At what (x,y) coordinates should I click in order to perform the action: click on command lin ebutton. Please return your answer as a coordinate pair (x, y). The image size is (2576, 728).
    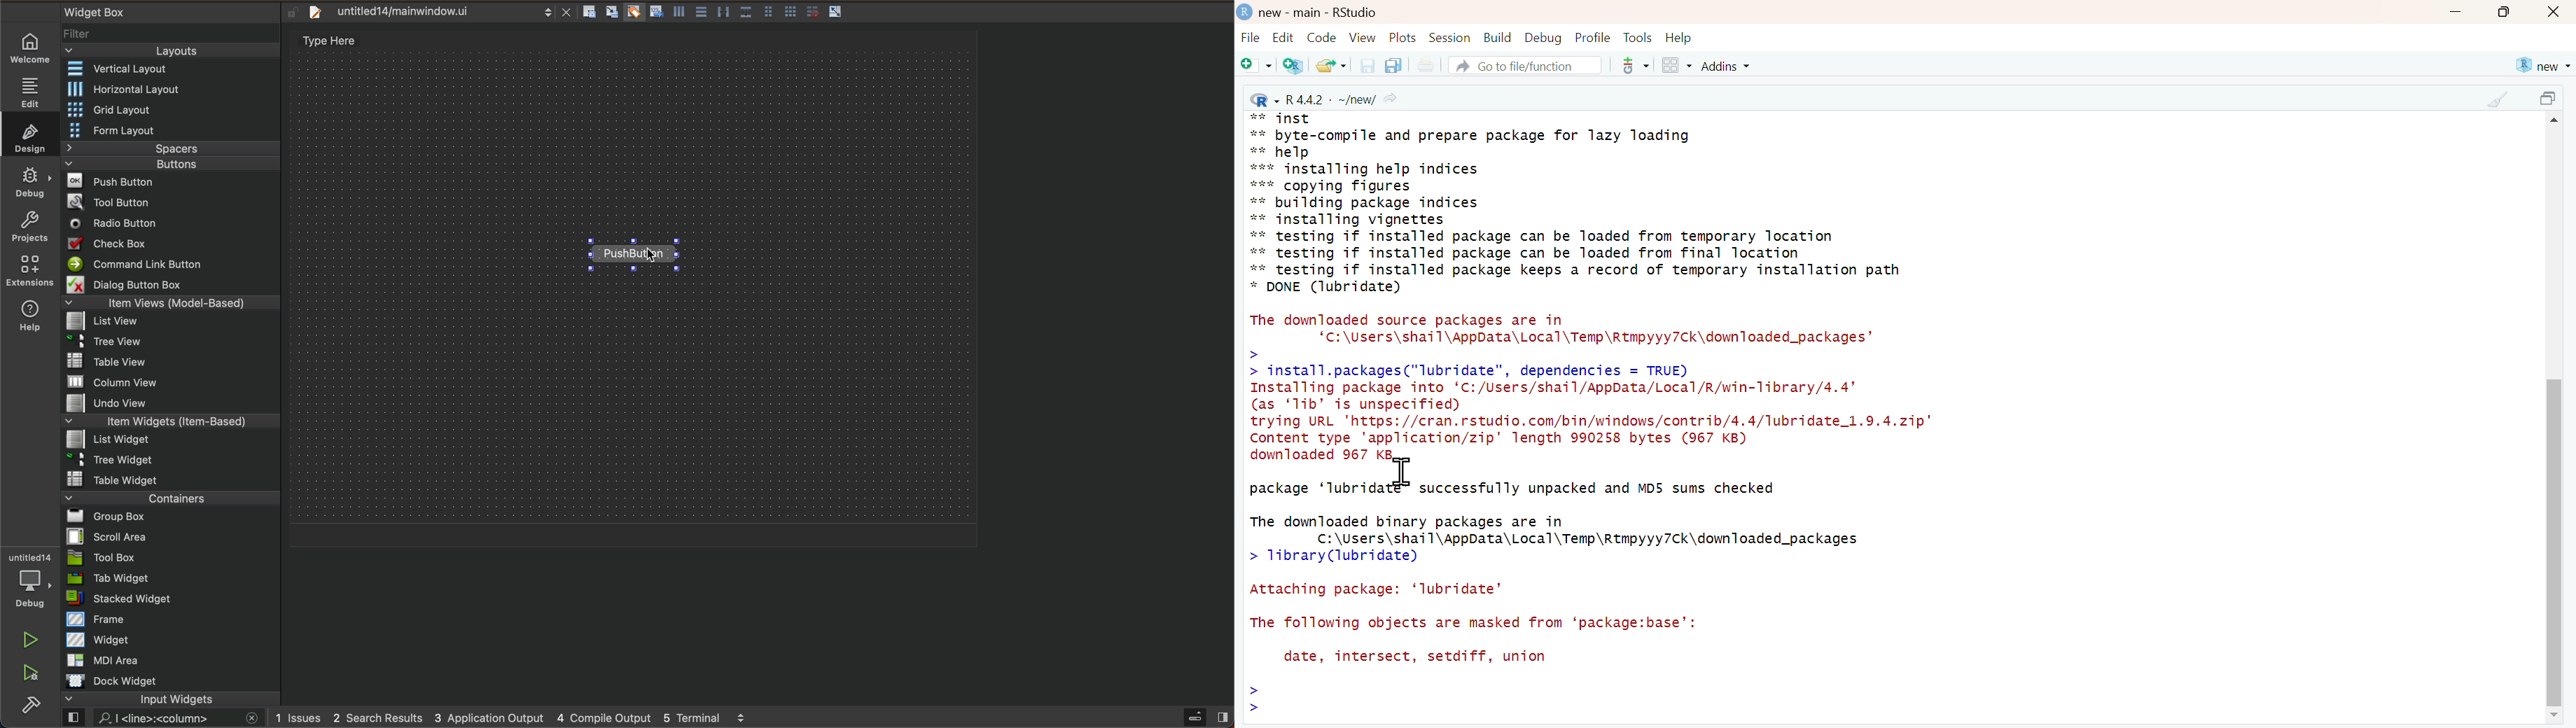
    Looking at the image, I should click on (173, 266).